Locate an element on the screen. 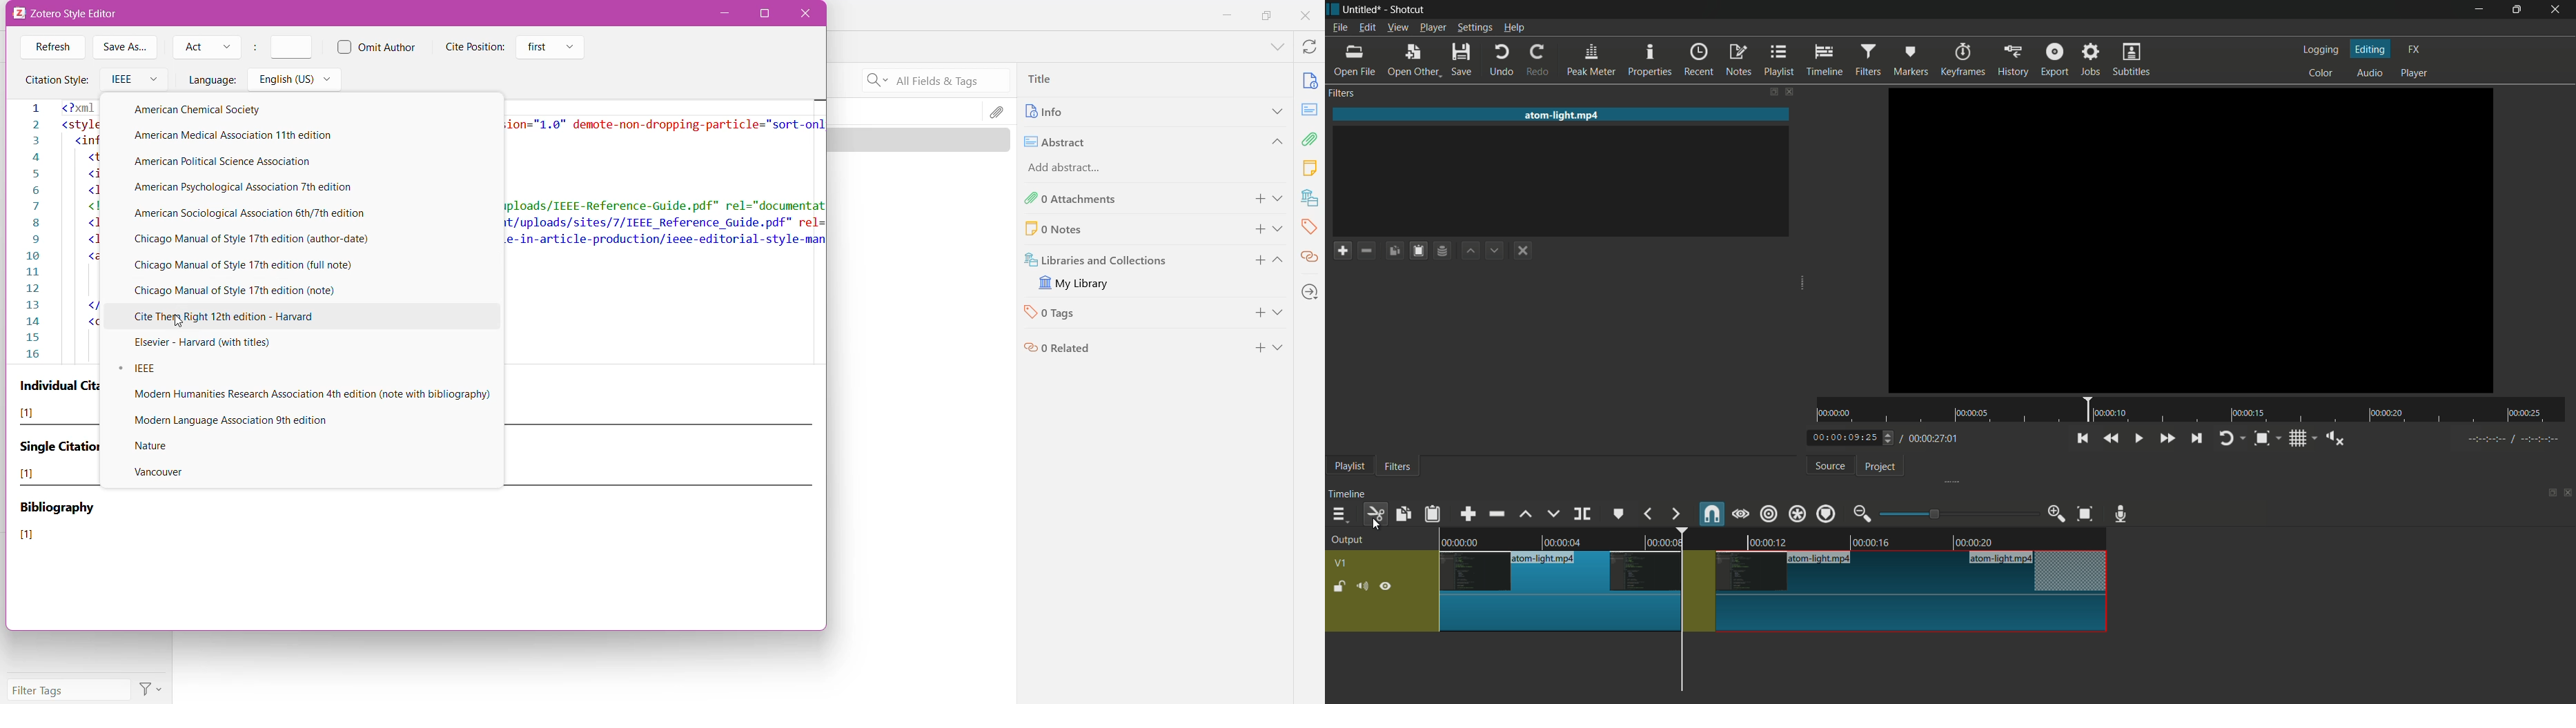 This screenshot has height=728, width=2576. American Political Science Association is located at coordinates (233, 162).